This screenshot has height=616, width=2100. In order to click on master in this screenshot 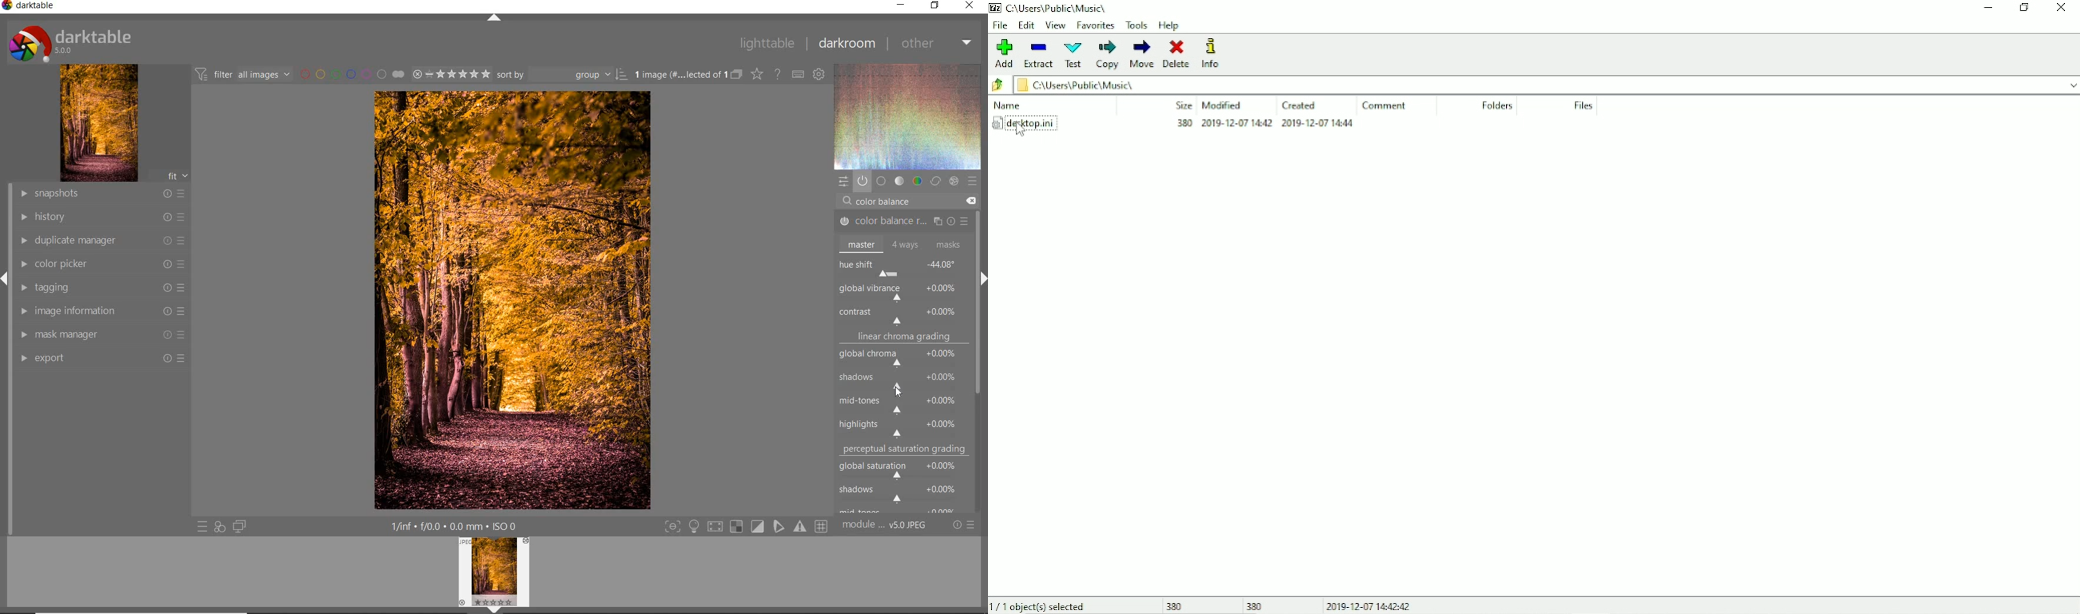, I will do `click(901, 244)`.